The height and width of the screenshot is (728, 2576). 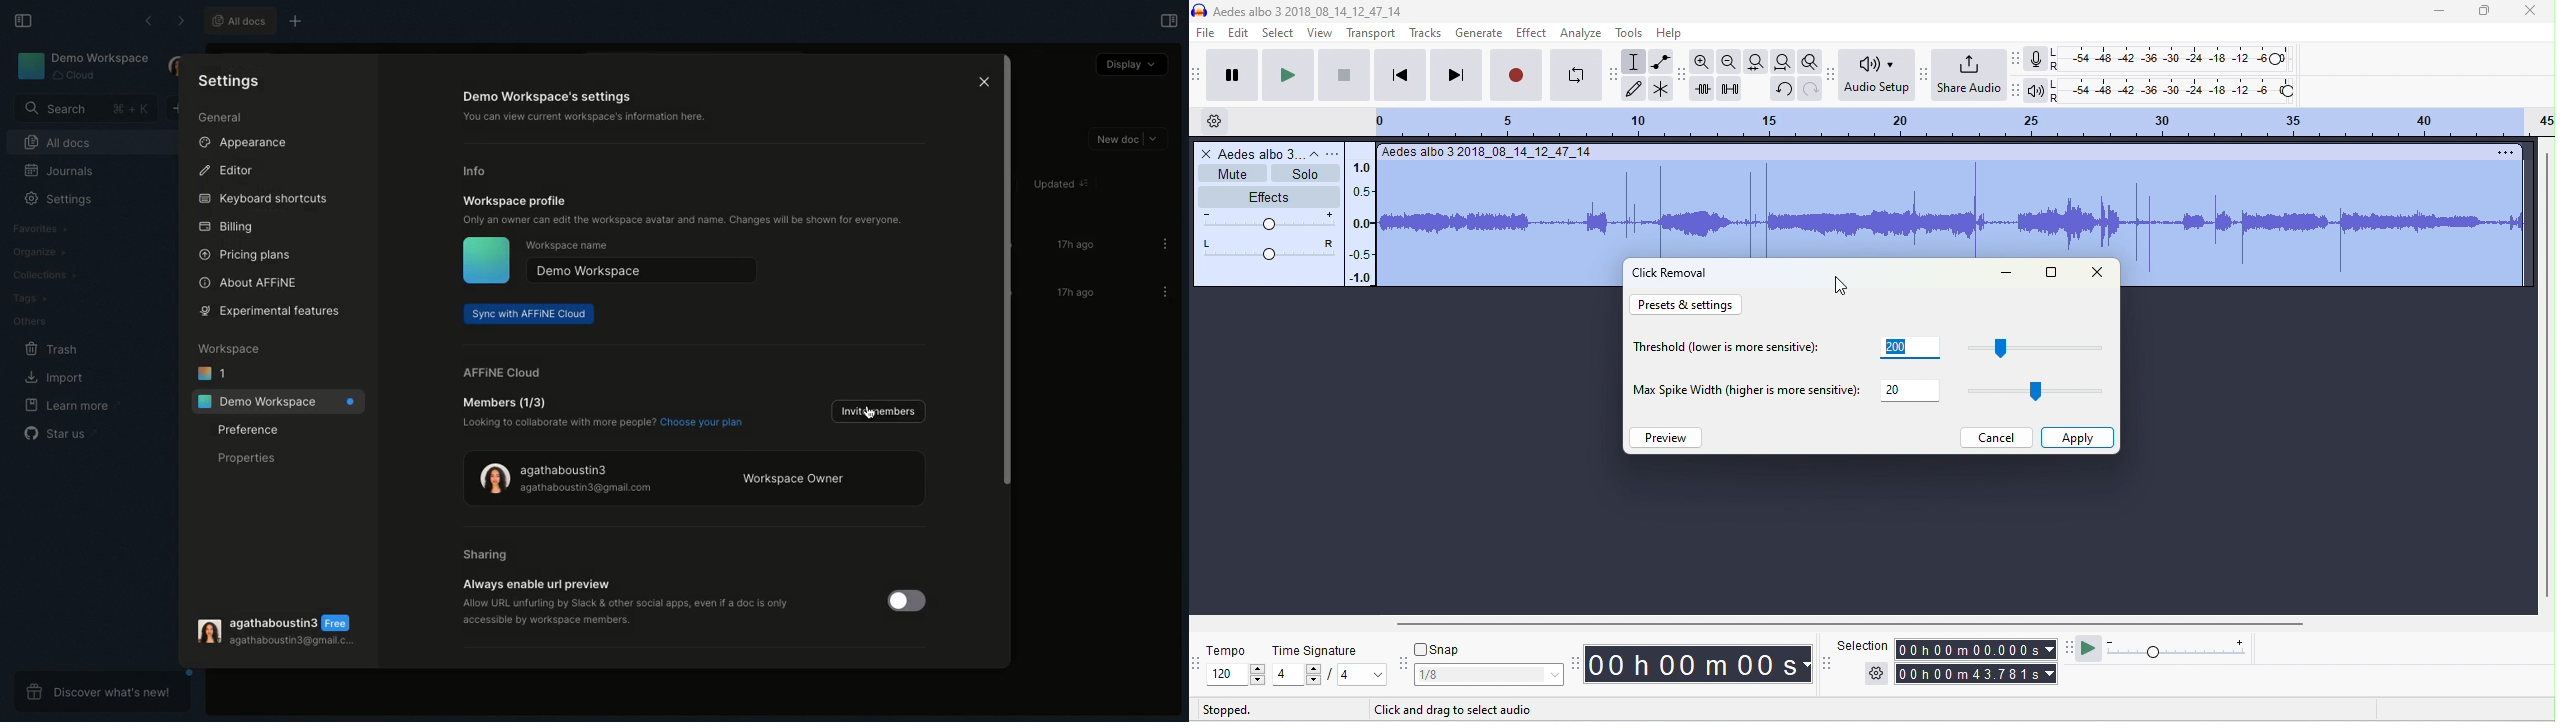 I want to click on draw tool, so click(x=1634, y=89).